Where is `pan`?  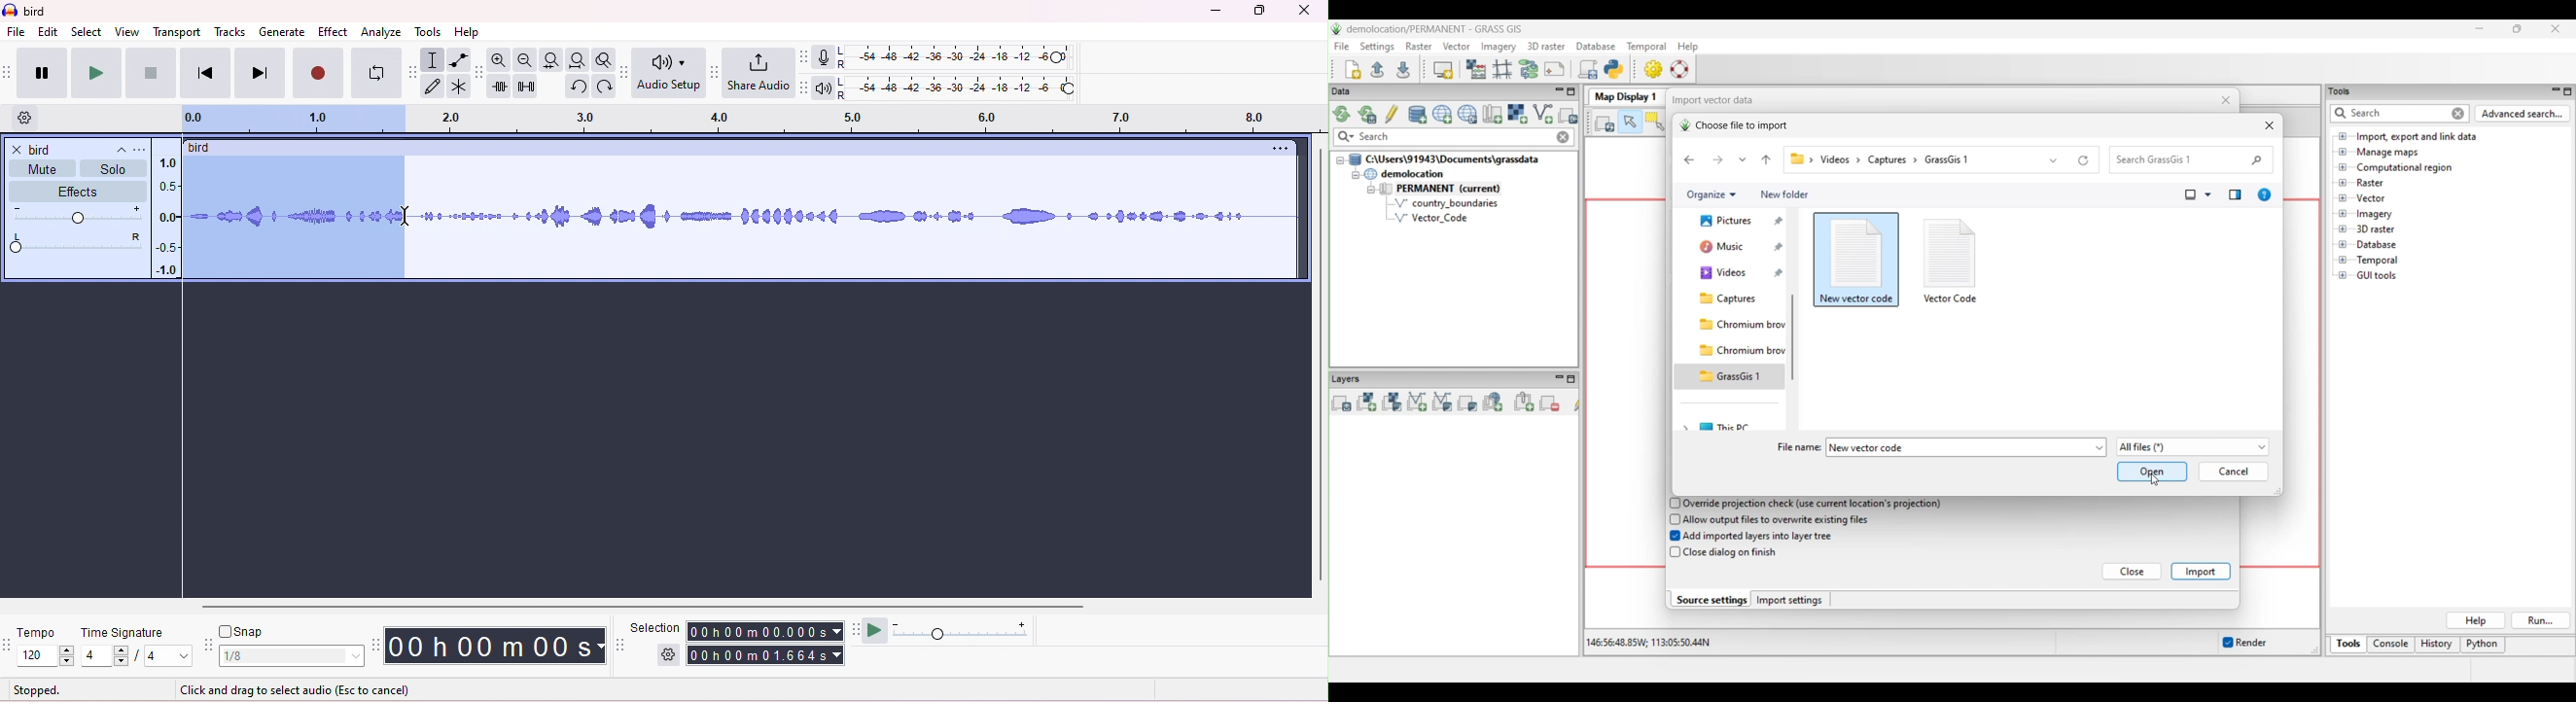 pan is located at coordinates (77, 243).